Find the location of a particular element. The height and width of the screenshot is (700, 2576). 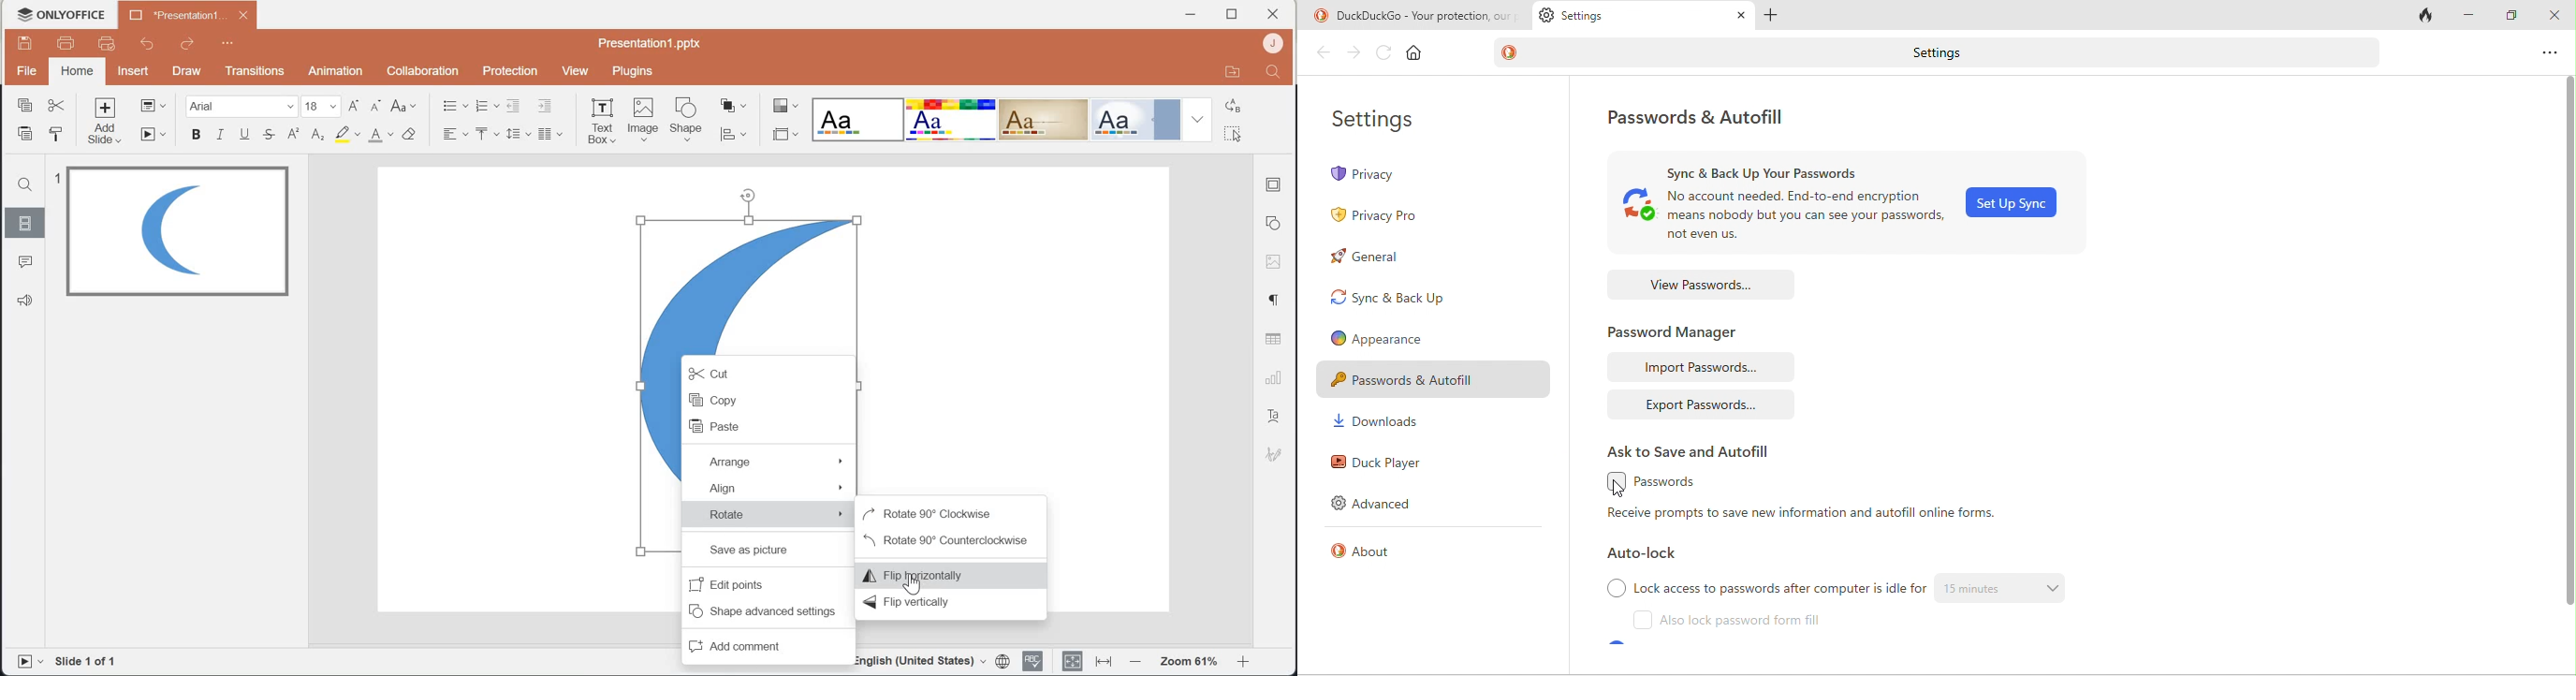

Decrement font size is located at coordinates (376, 106).